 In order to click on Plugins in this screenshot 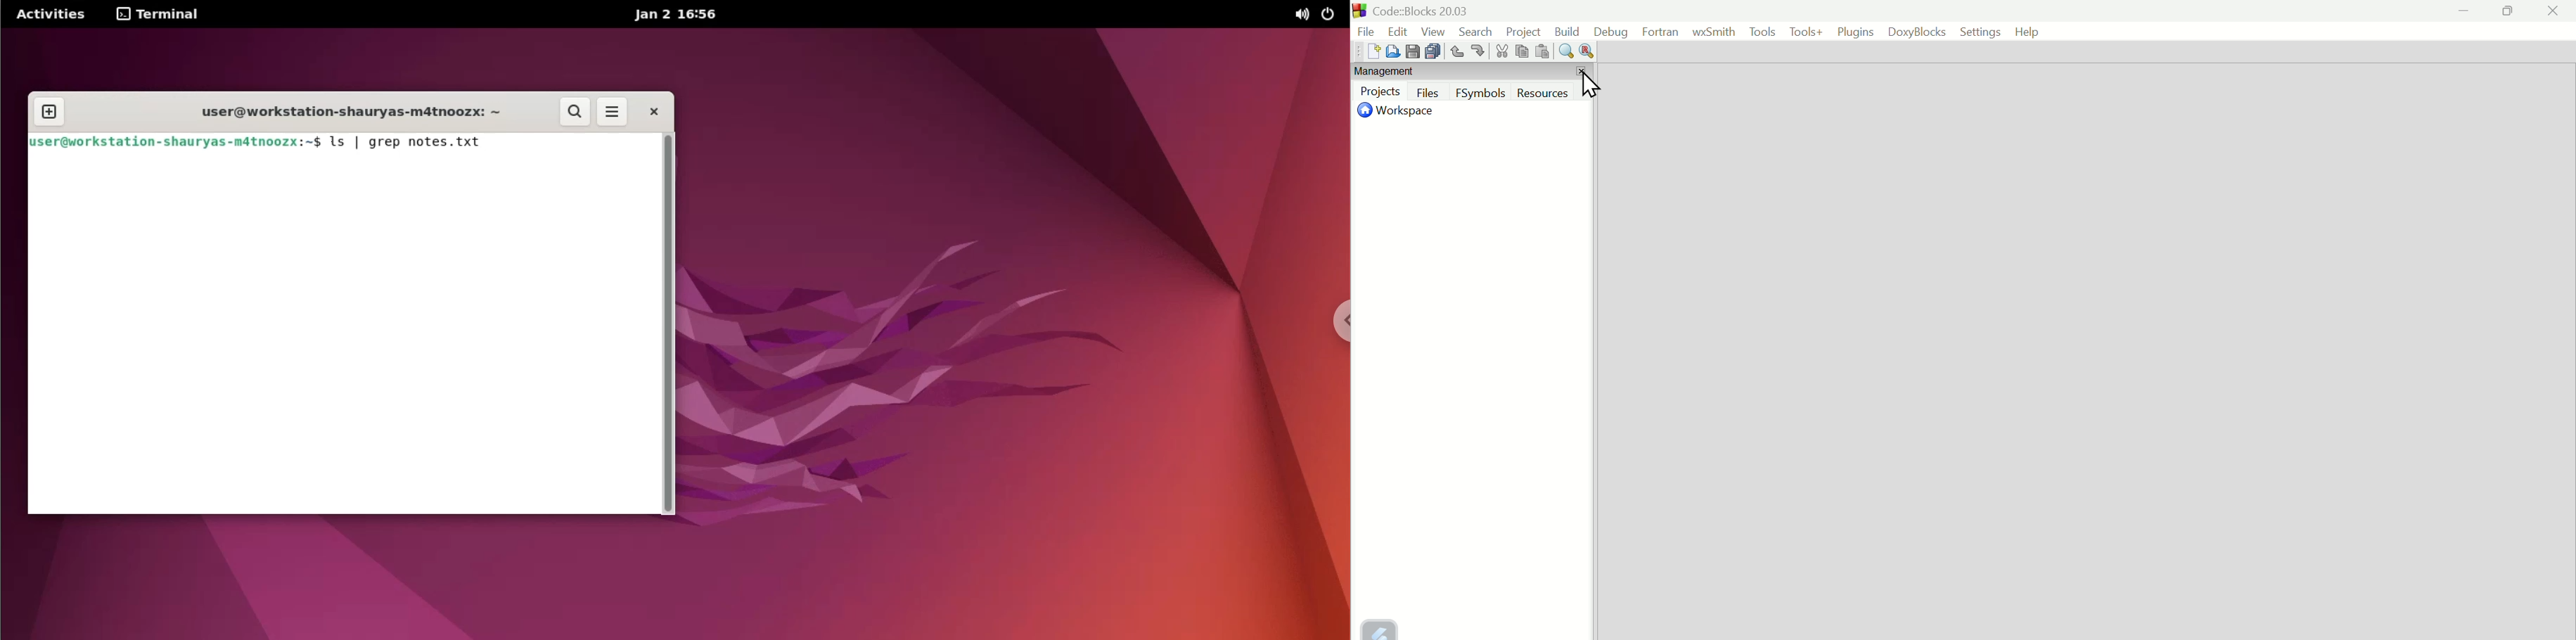, I will do `click(1857, 32)`.